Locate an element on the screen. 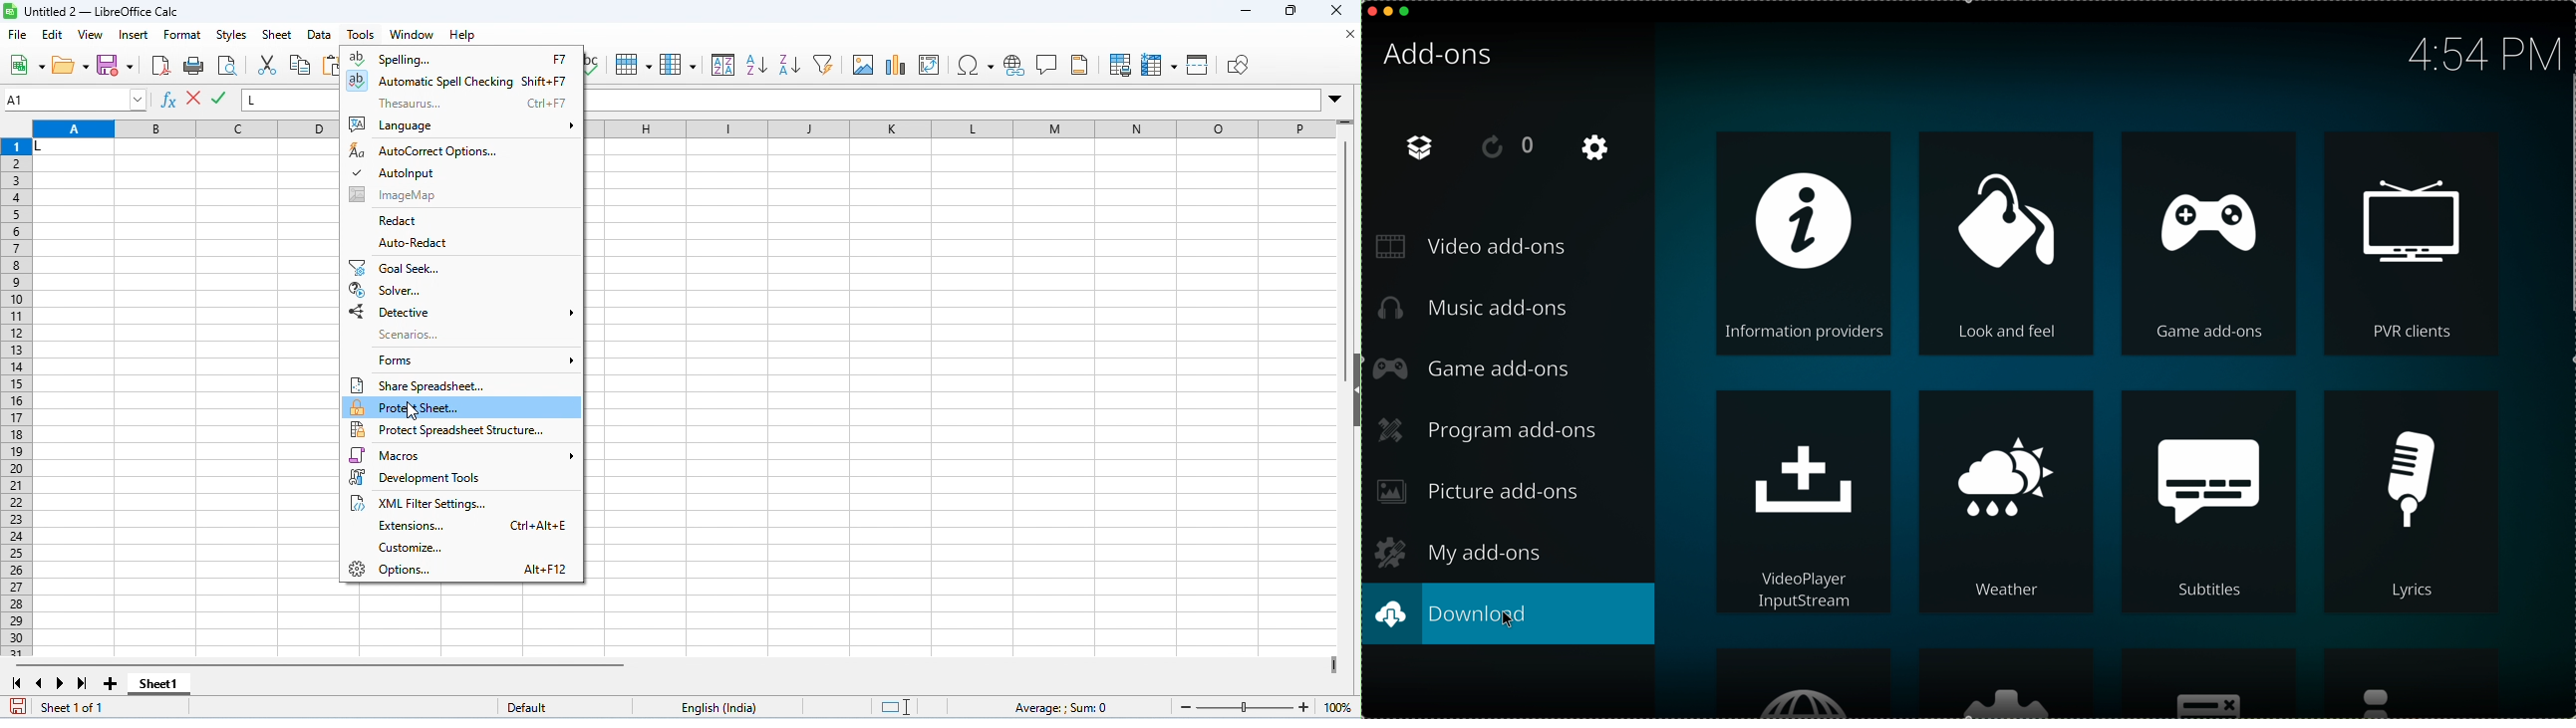  protect sheet is located at coordinates (463, 406).